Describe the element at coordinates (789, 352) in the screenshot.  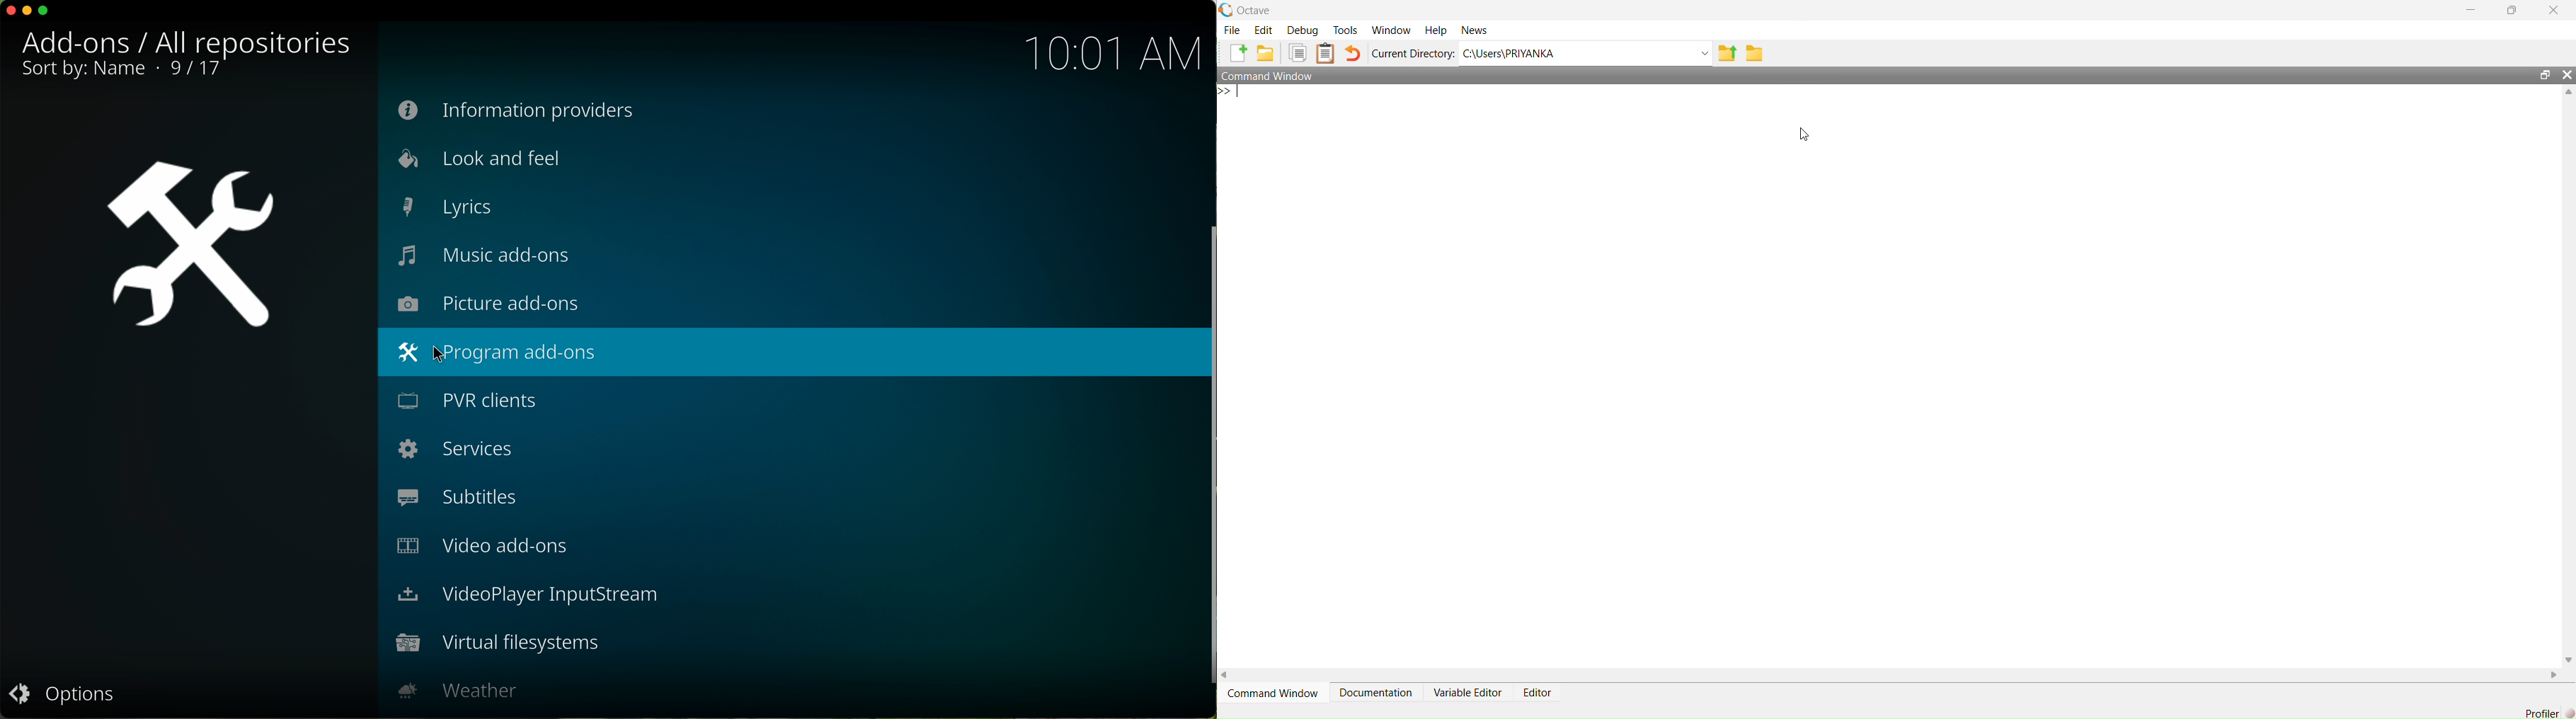
I see `click on program add-ons` at that location.